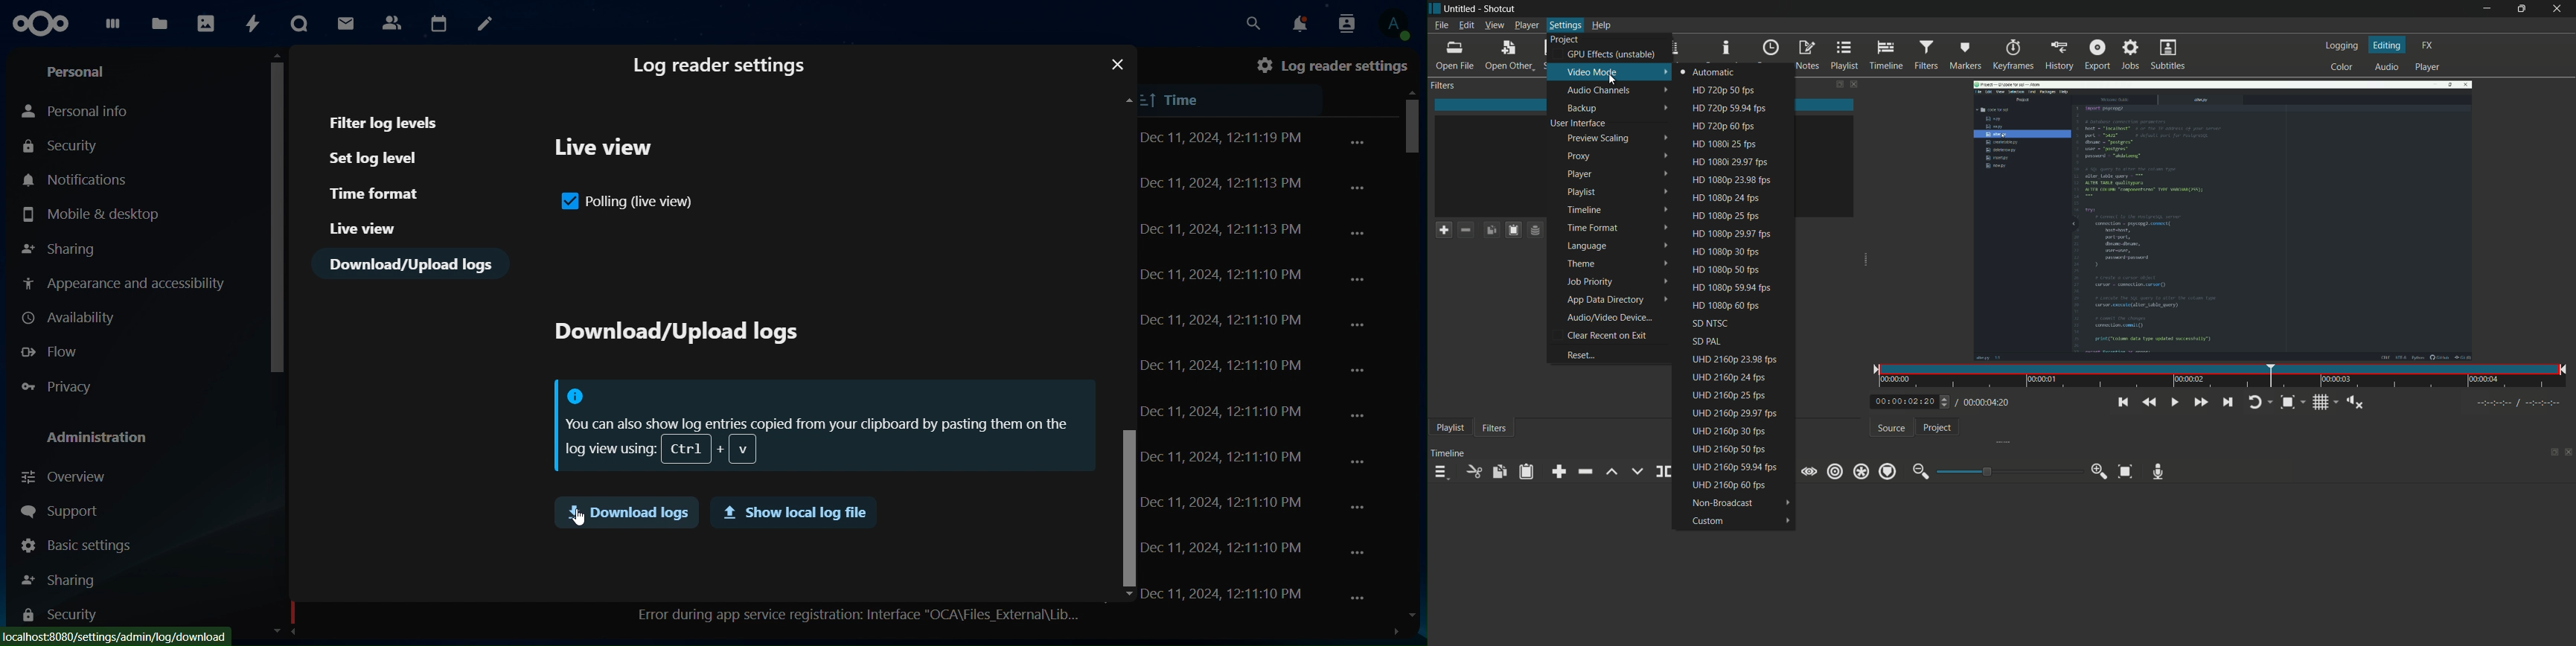 The image size is (2576, 672). What do you see at coordinates (63, 387) in the screenshot?
I see `privacy` at bounding box center [63, 387].